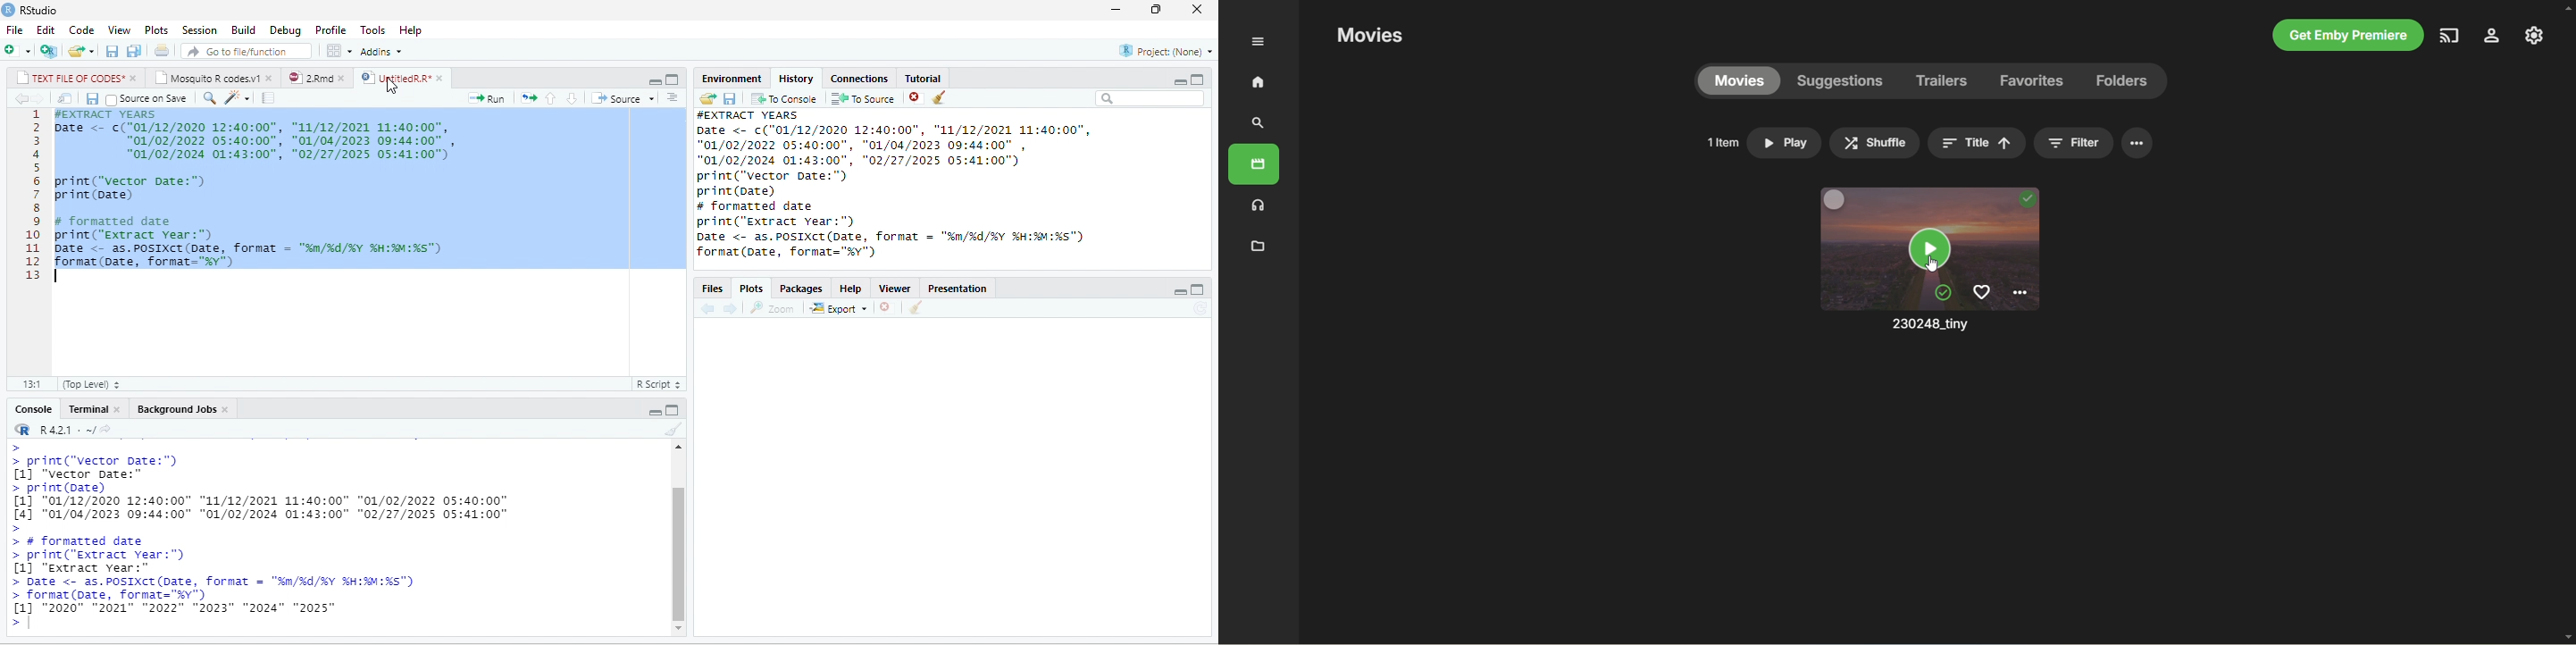 The width and height of the screenshot is (2576, 672). Describe the element at coordinates (82, 30) in the screenshot. I see `Code` at that location.